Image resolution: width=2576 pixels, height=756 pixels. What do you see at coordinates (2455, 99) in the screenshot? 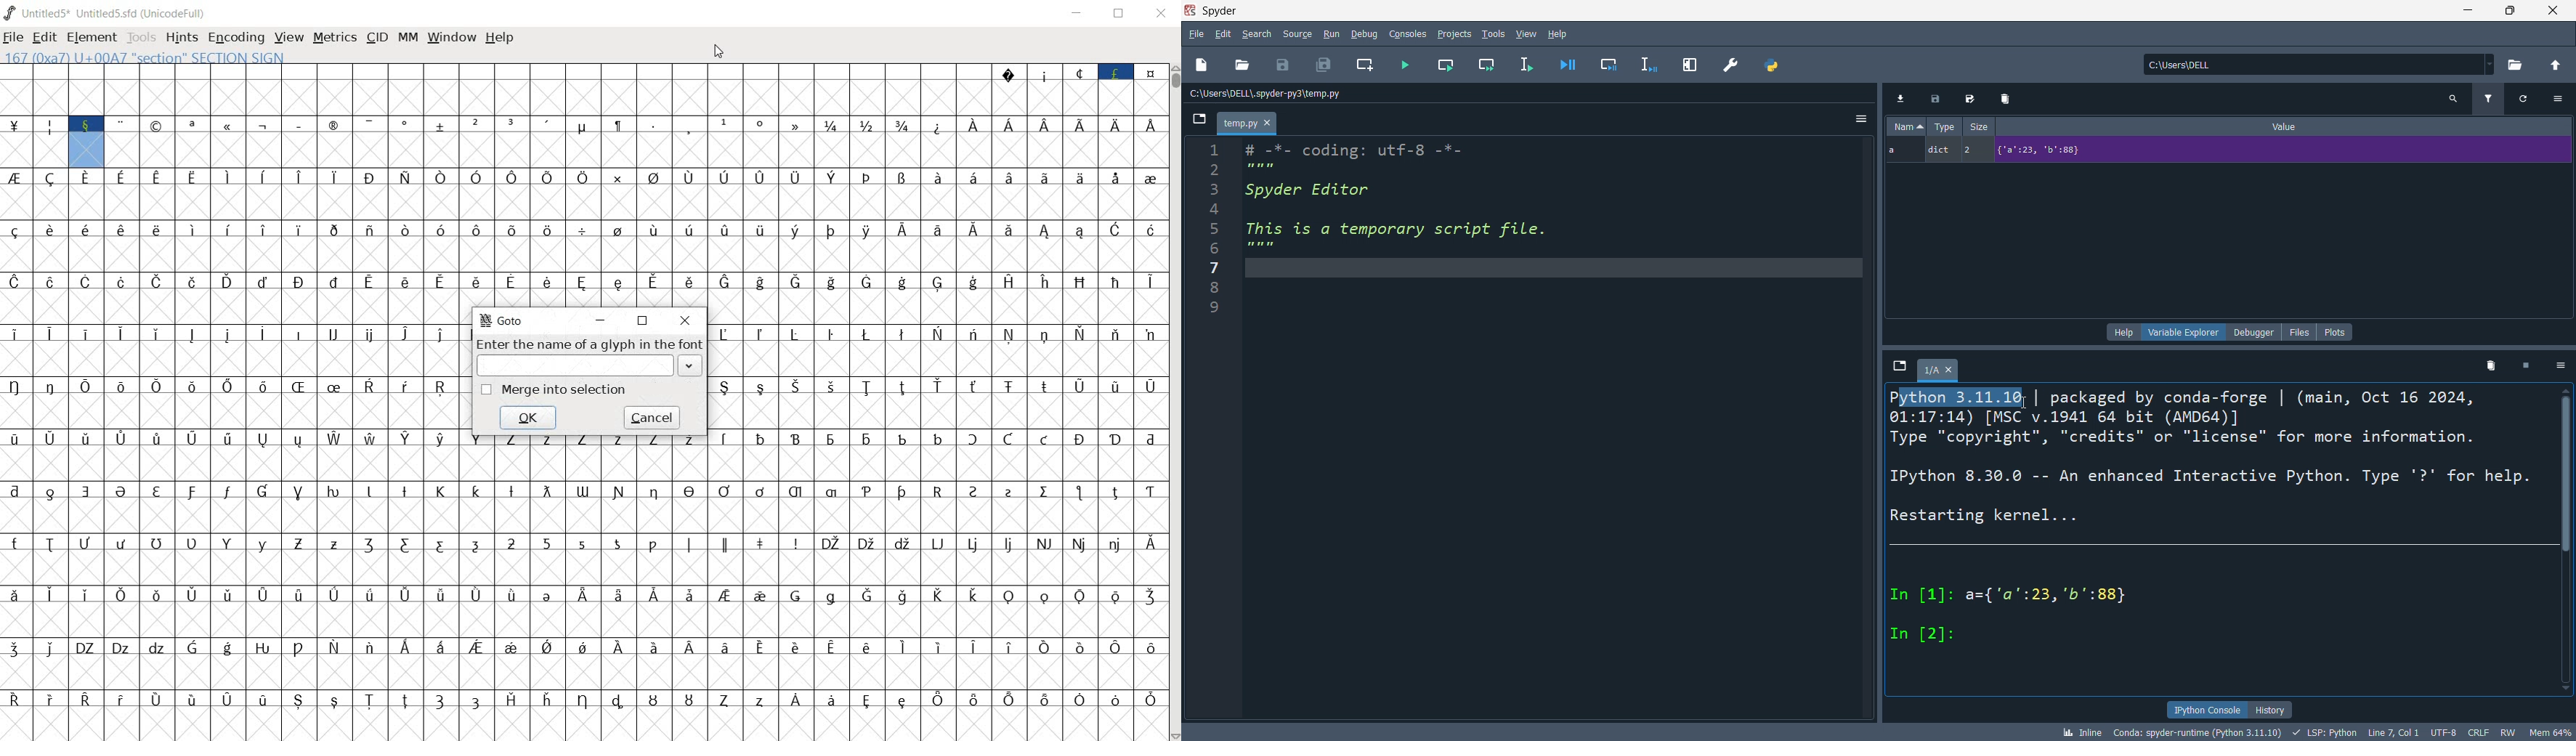
I see `search` at bounding box center [2455, 99].